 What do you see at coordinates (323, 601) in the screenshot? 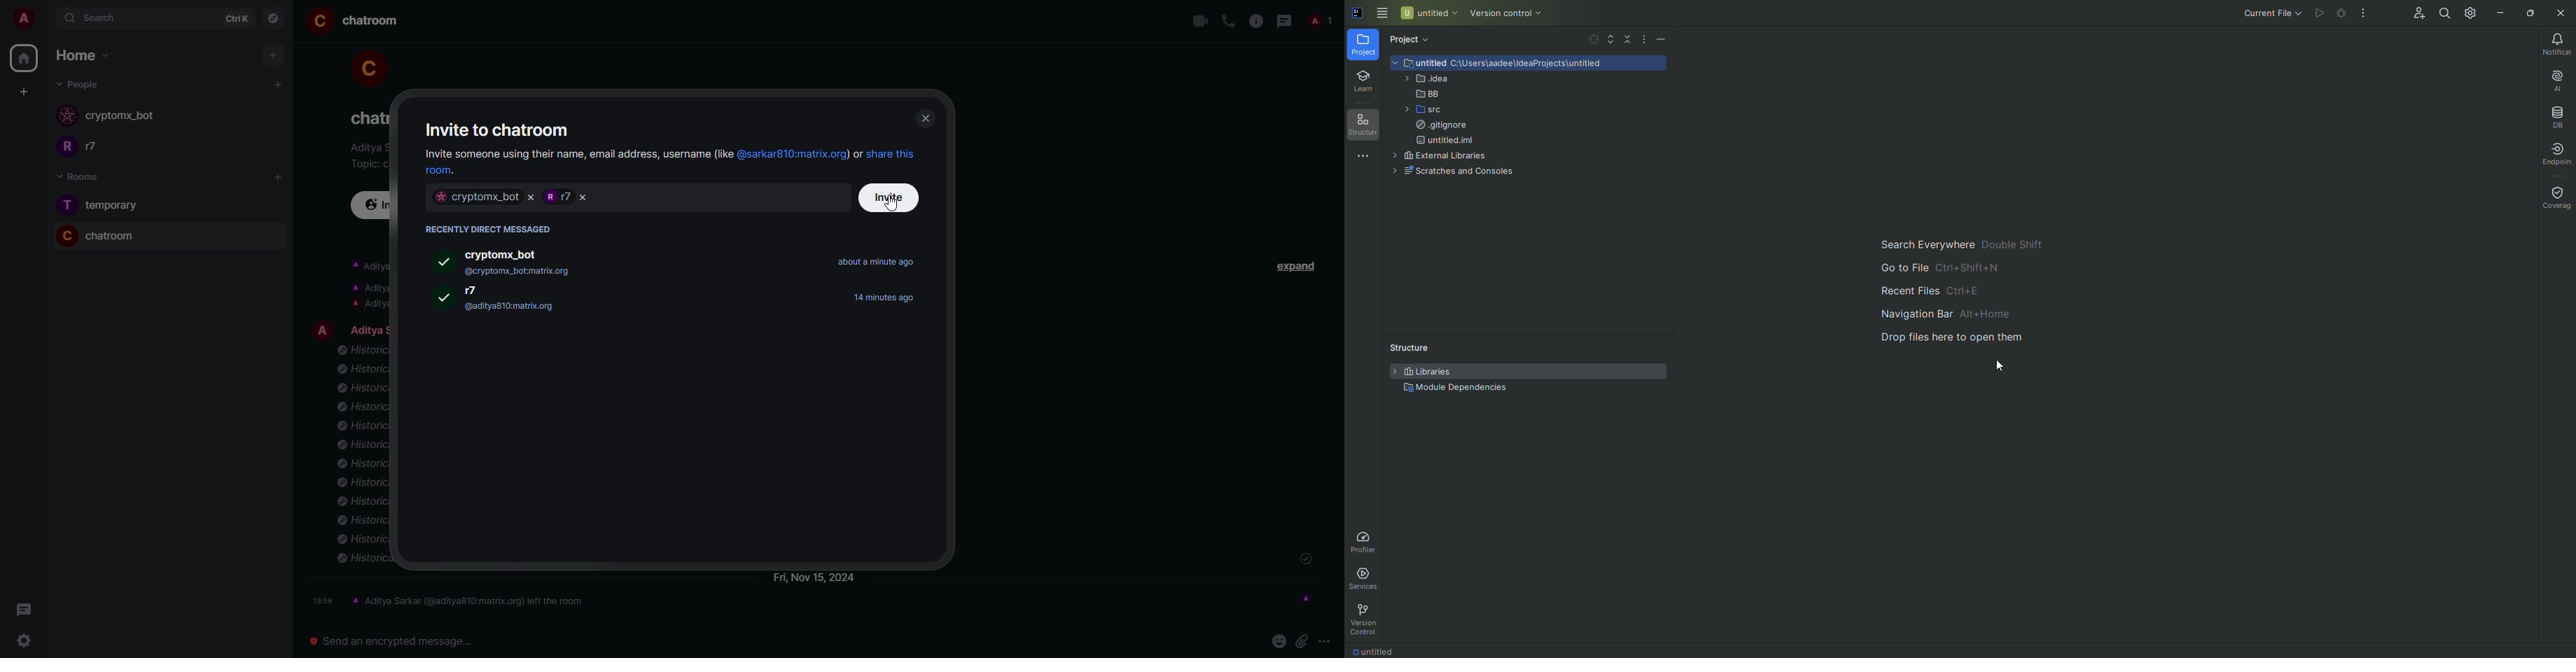
I see `time` at bounding box center [323, 601].